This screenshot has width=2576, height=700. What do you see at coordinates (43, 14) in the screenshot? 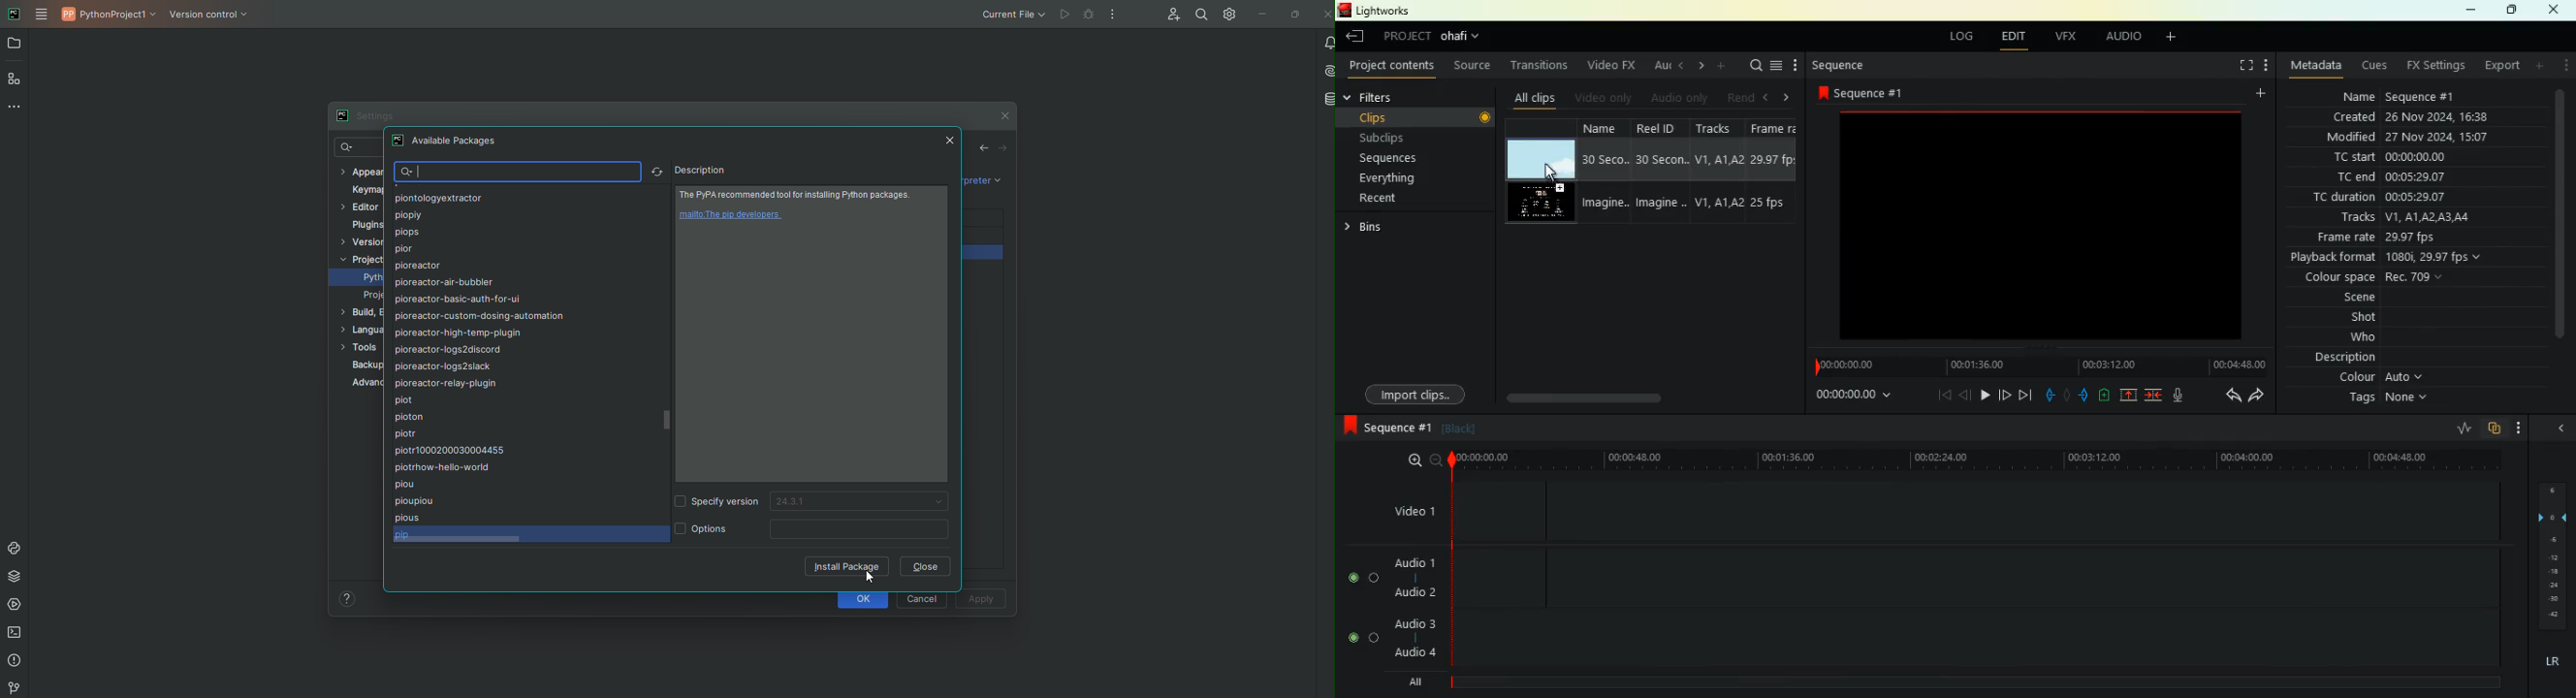
I see `Main Menu` at bounding box center [43, 14].